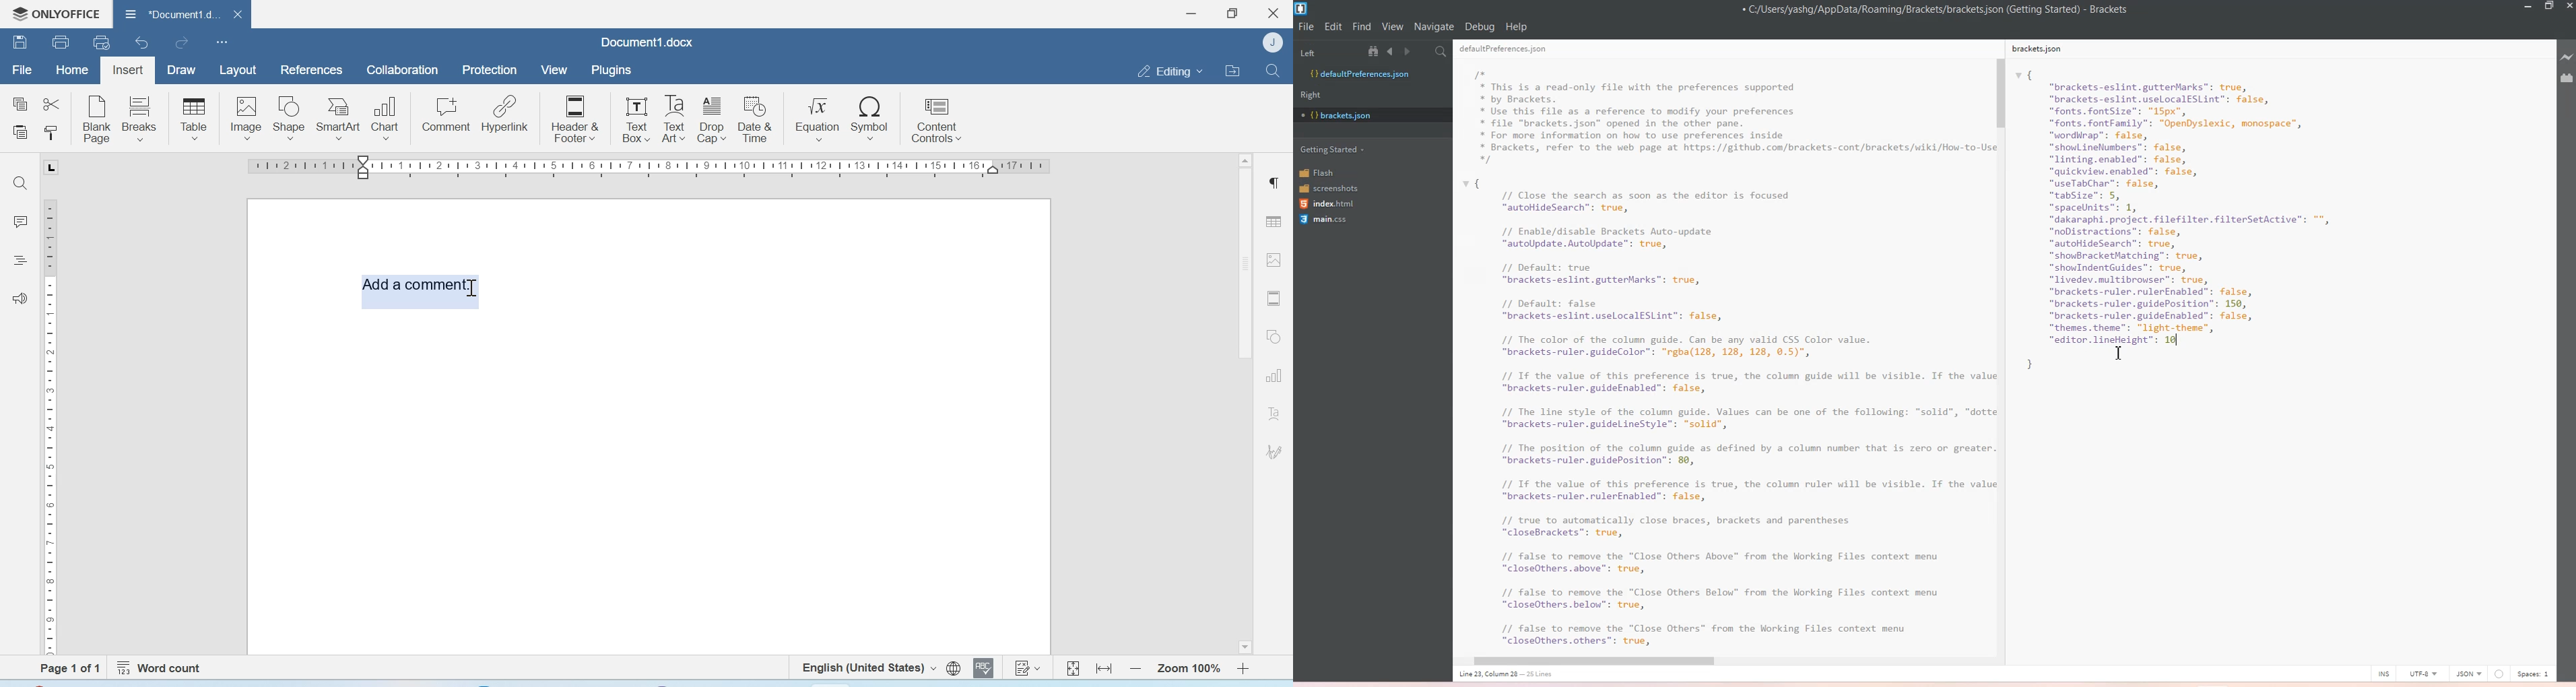 Image resolution: width=2576 pixels, height=700 pixels. I want to click on Redo, so click(180, 42).